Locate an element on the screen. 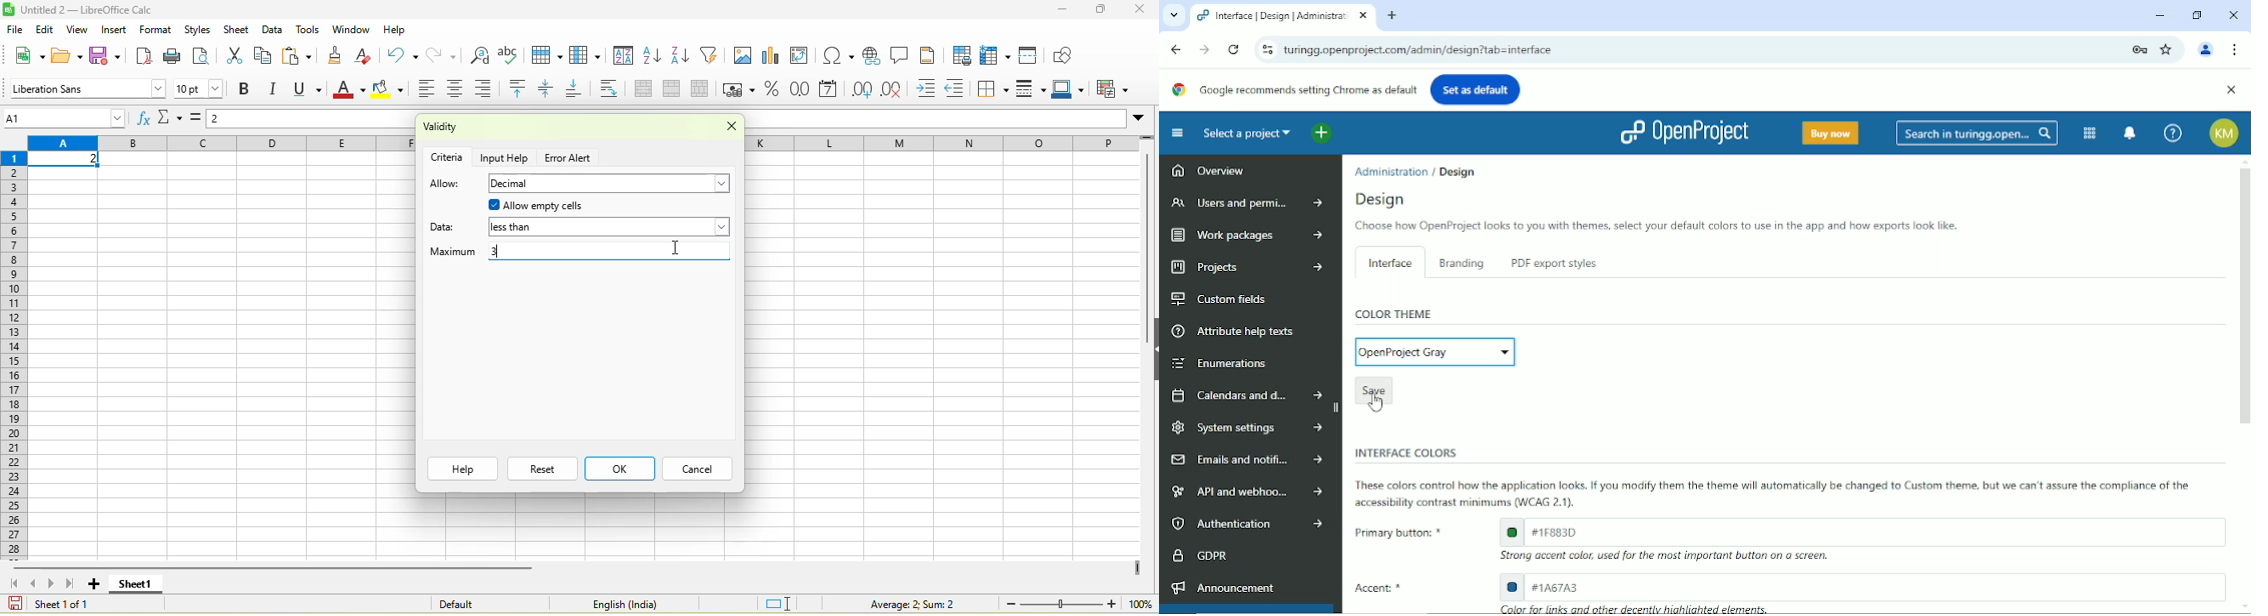 Image resolution: width=2268 pixels, height=616 pixels. find and replace is located at coordinates (480, 54).